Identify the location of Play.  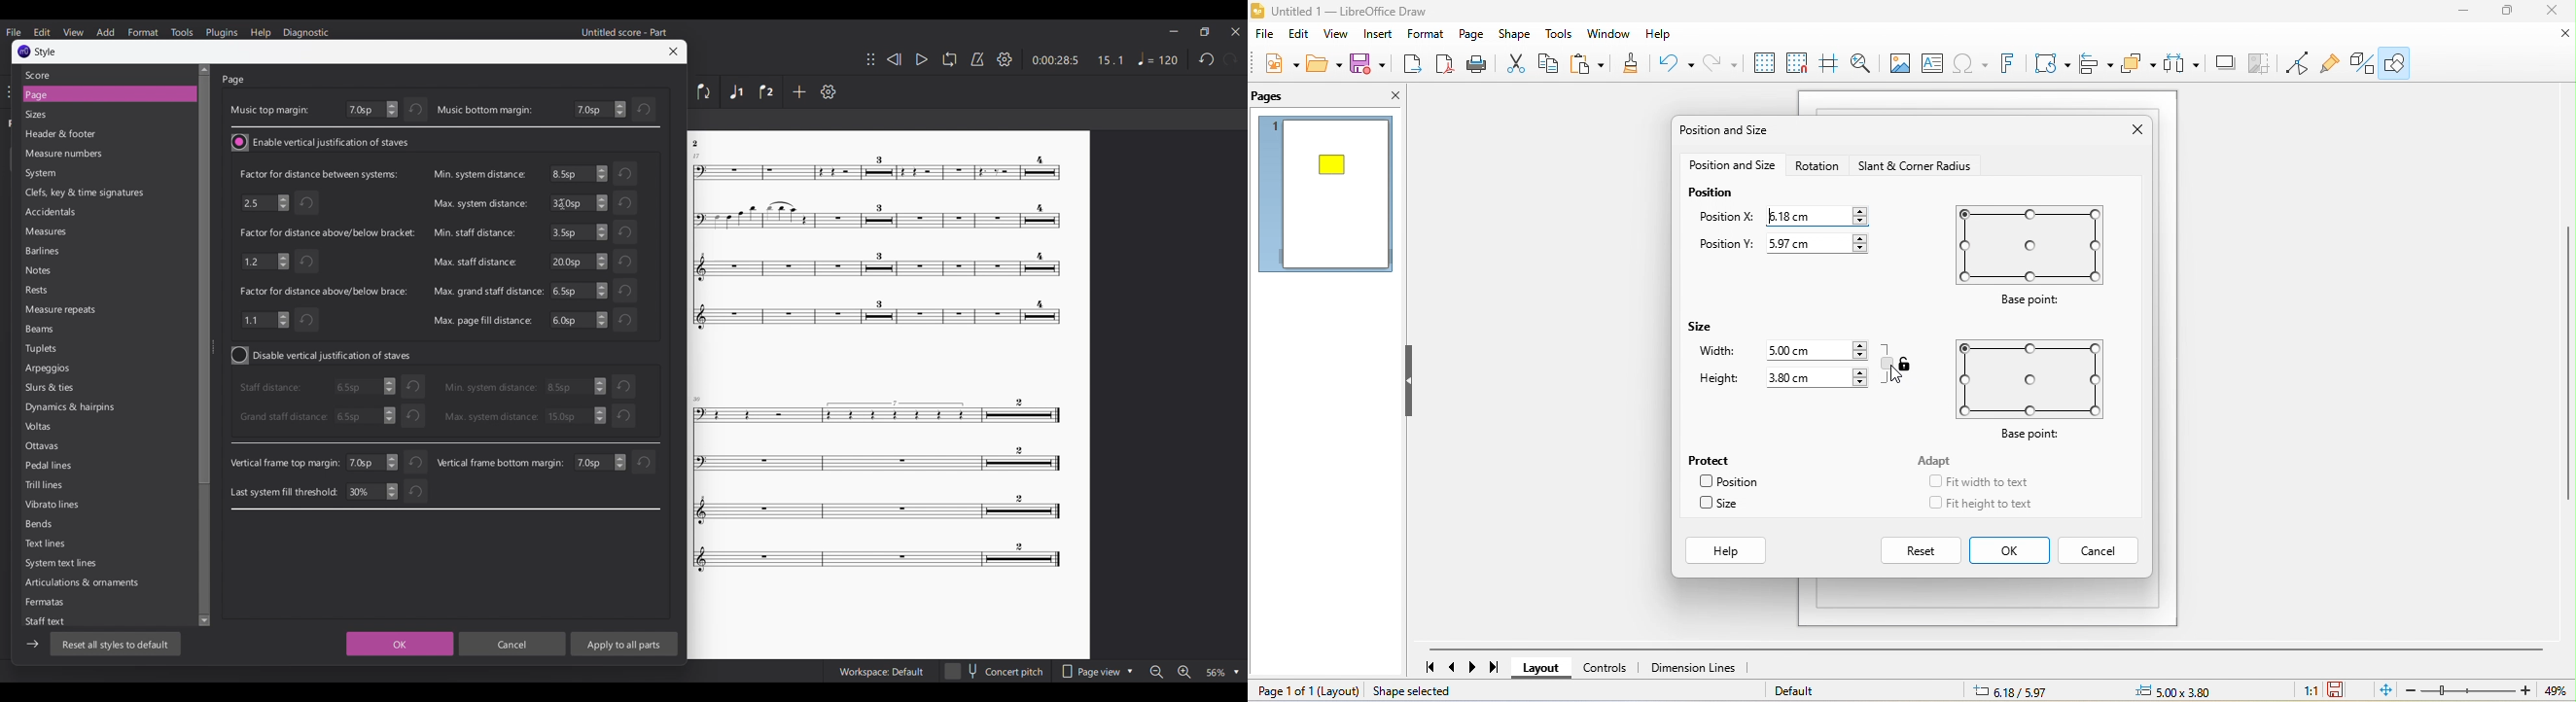
(922, 60).